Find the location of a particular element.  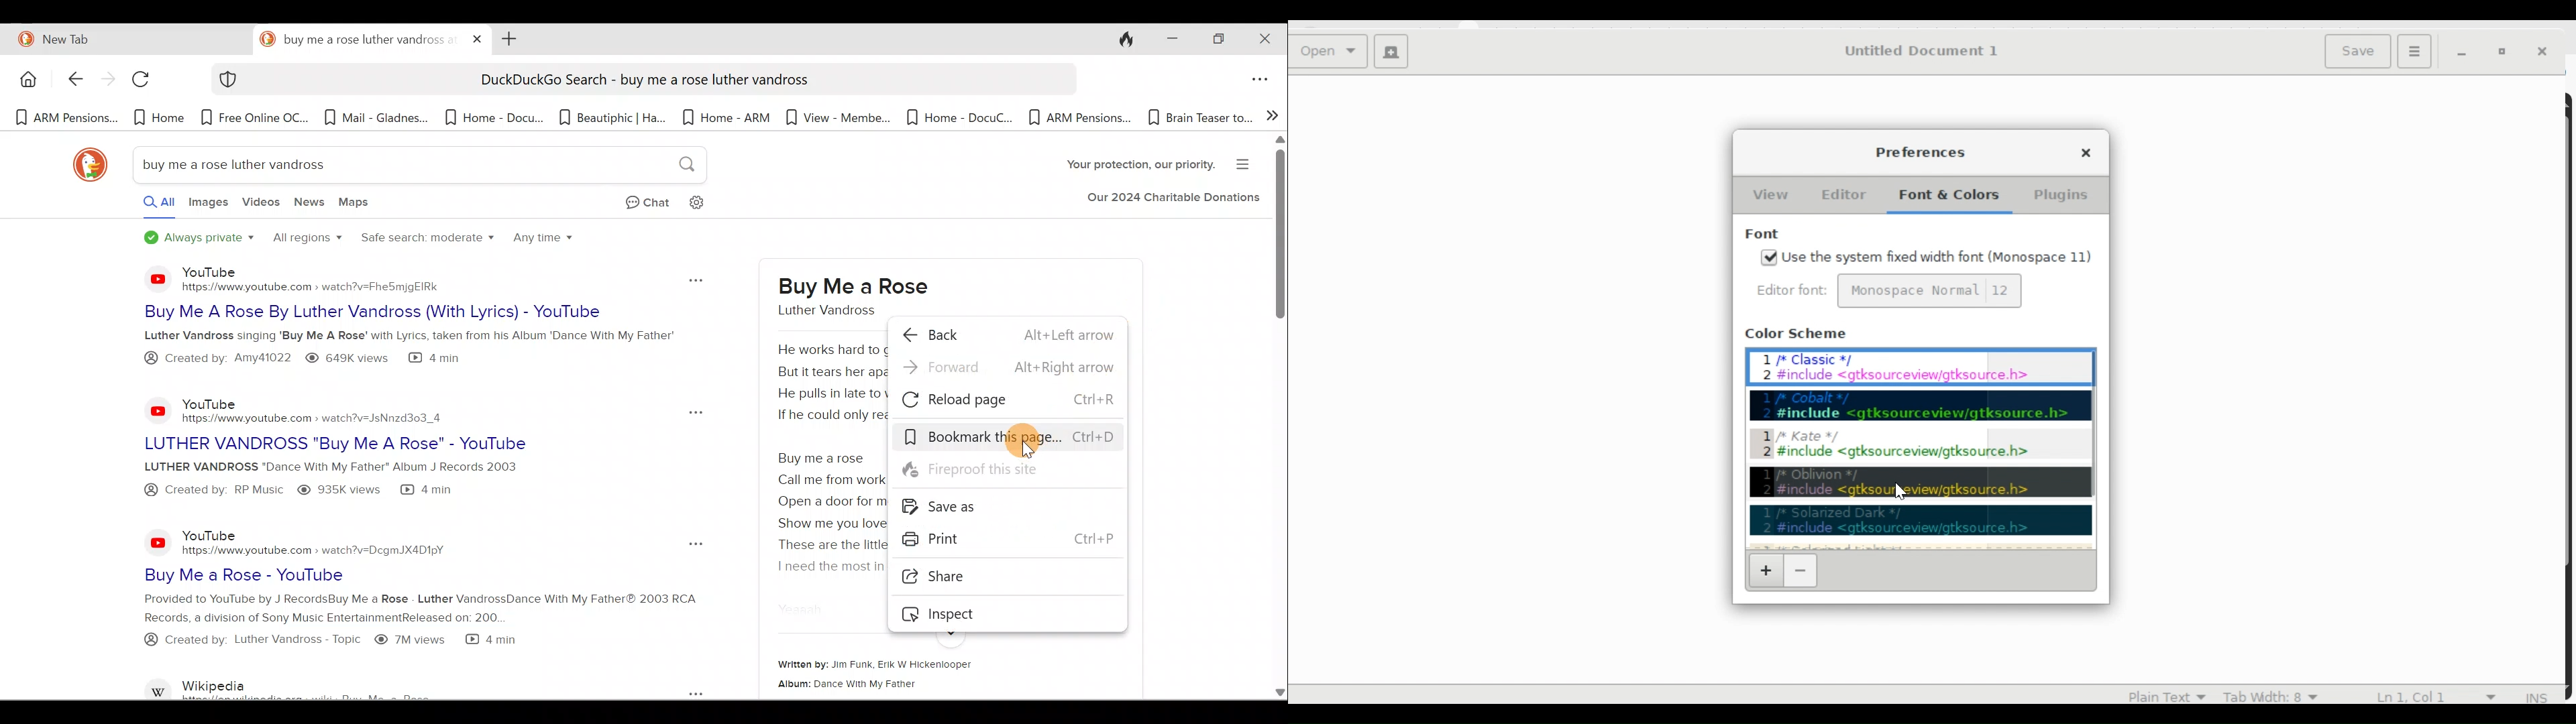

buy me a rose luther vandross is located at coordinates (357, 40).